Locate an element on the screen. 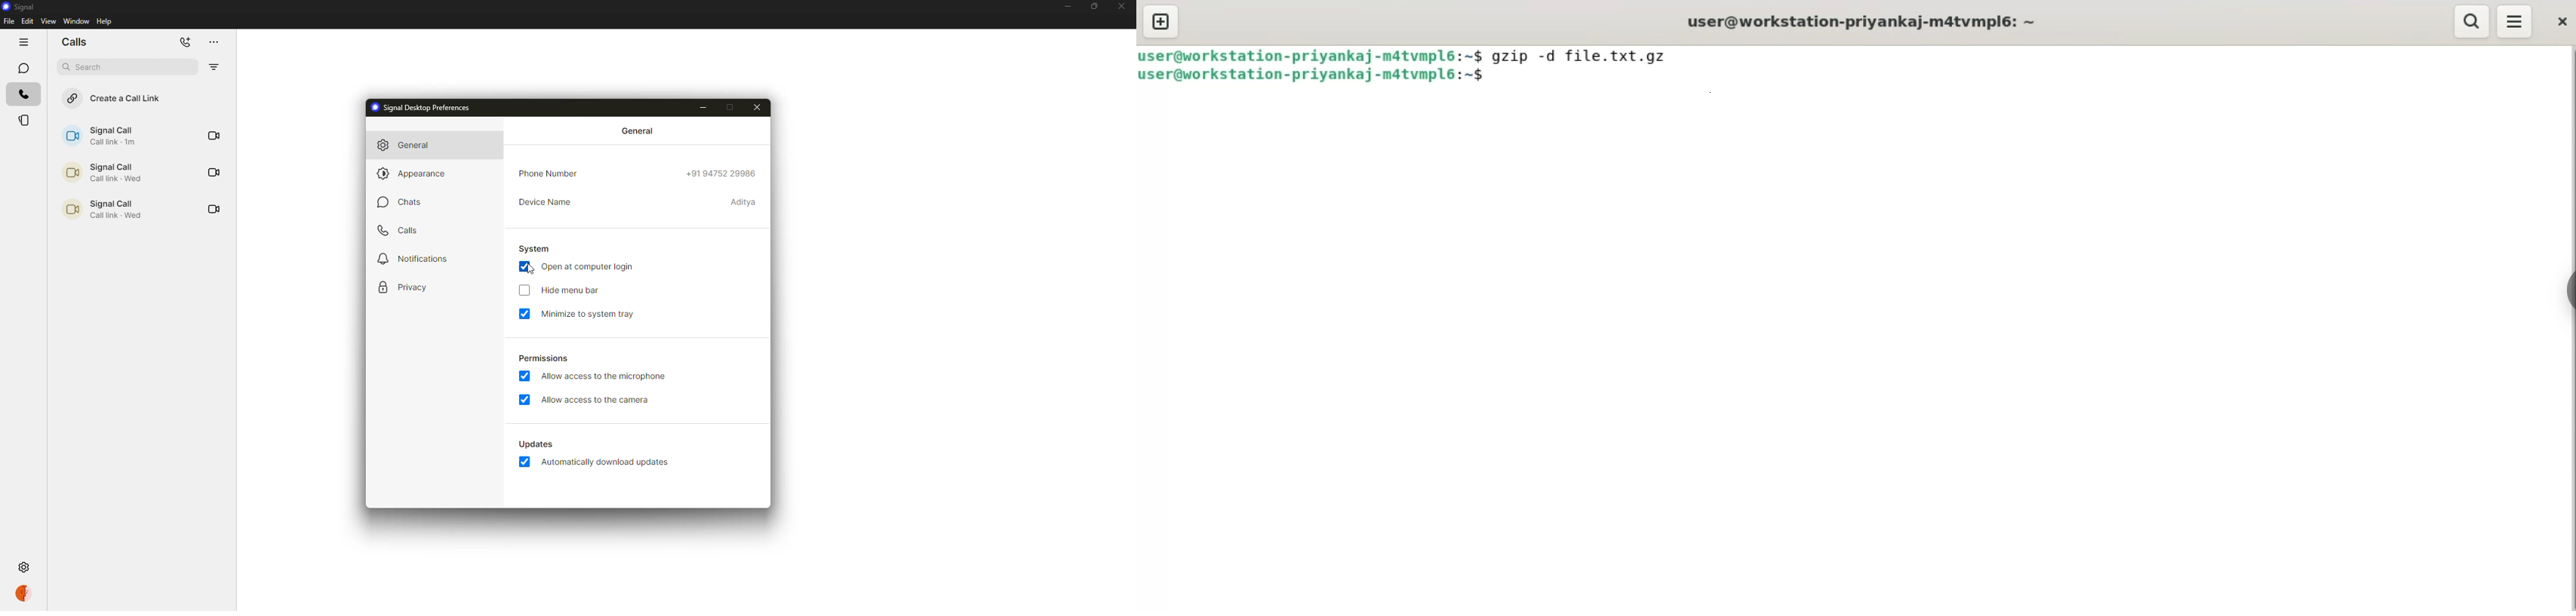 The height and width of the screenshot is (616, 2576). add is located at coordinates (184, 42).